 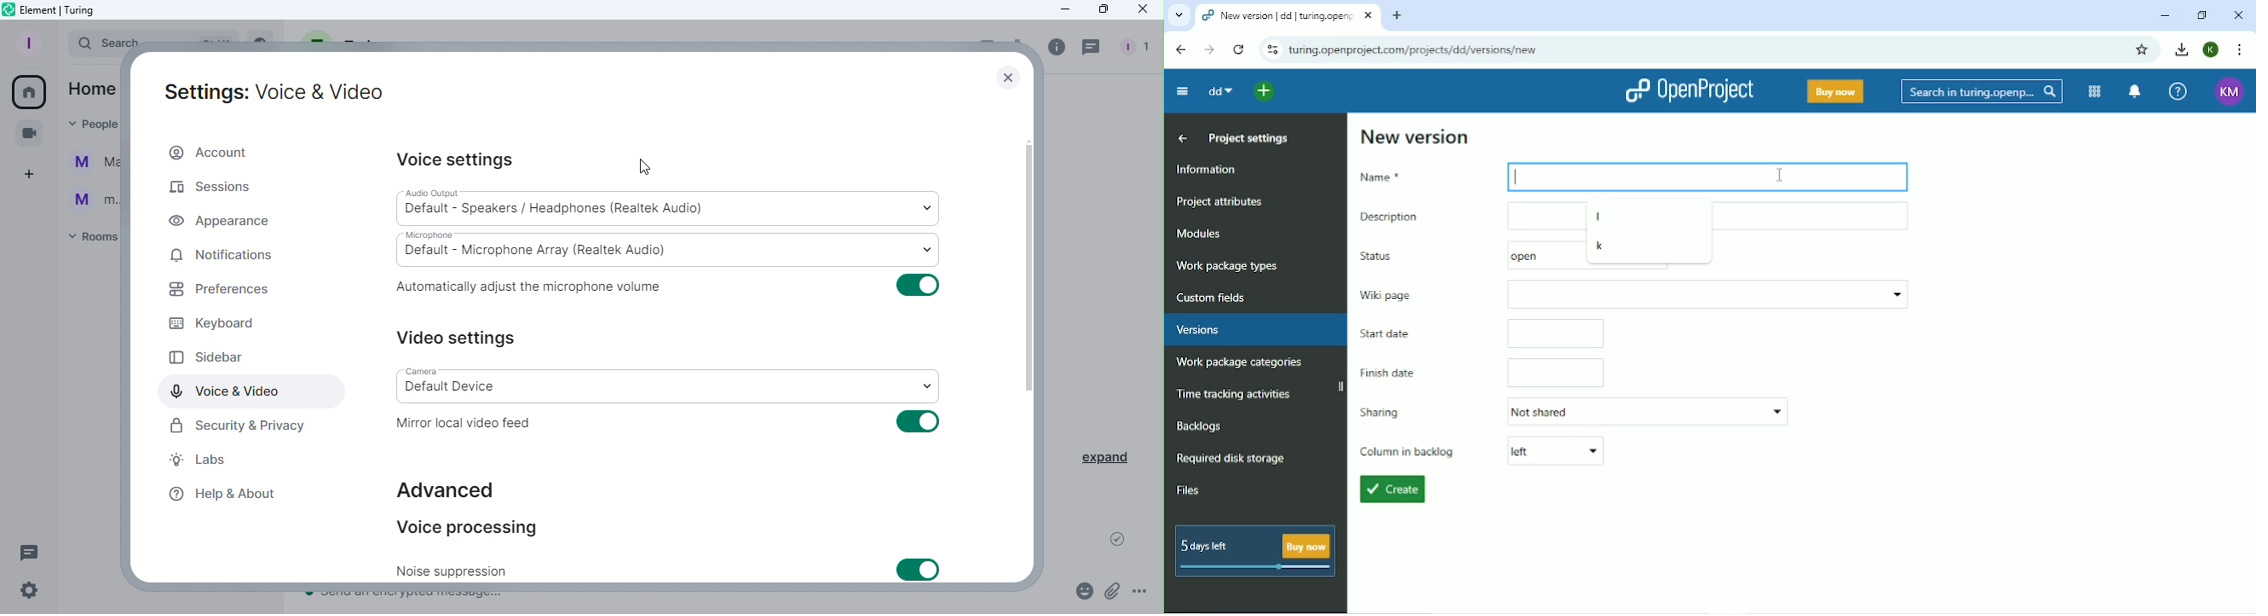 What do you see at coordinates (924, 568) in the screenshot?
I see `Toggle` at bounding box center [924, 568].